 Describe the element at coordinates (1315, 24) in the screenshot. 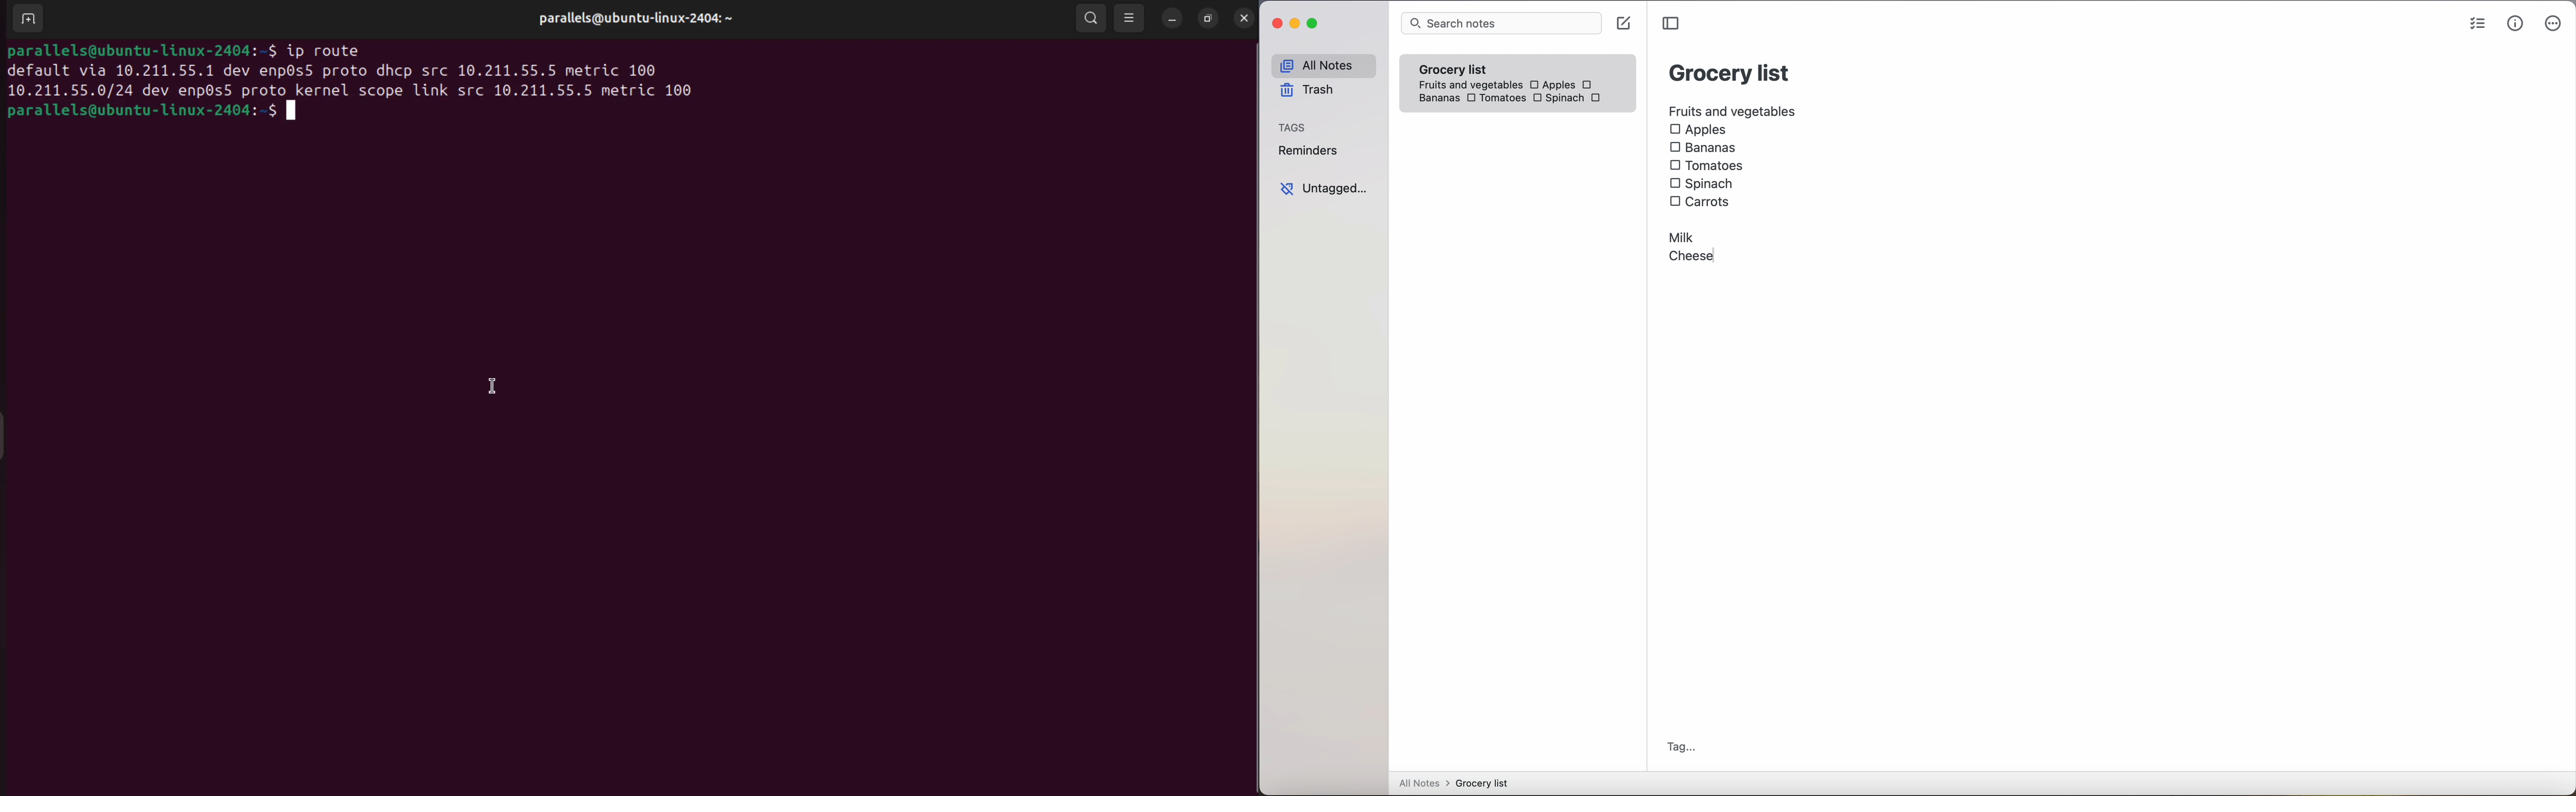

I see `maximize Simplenote` at that location.